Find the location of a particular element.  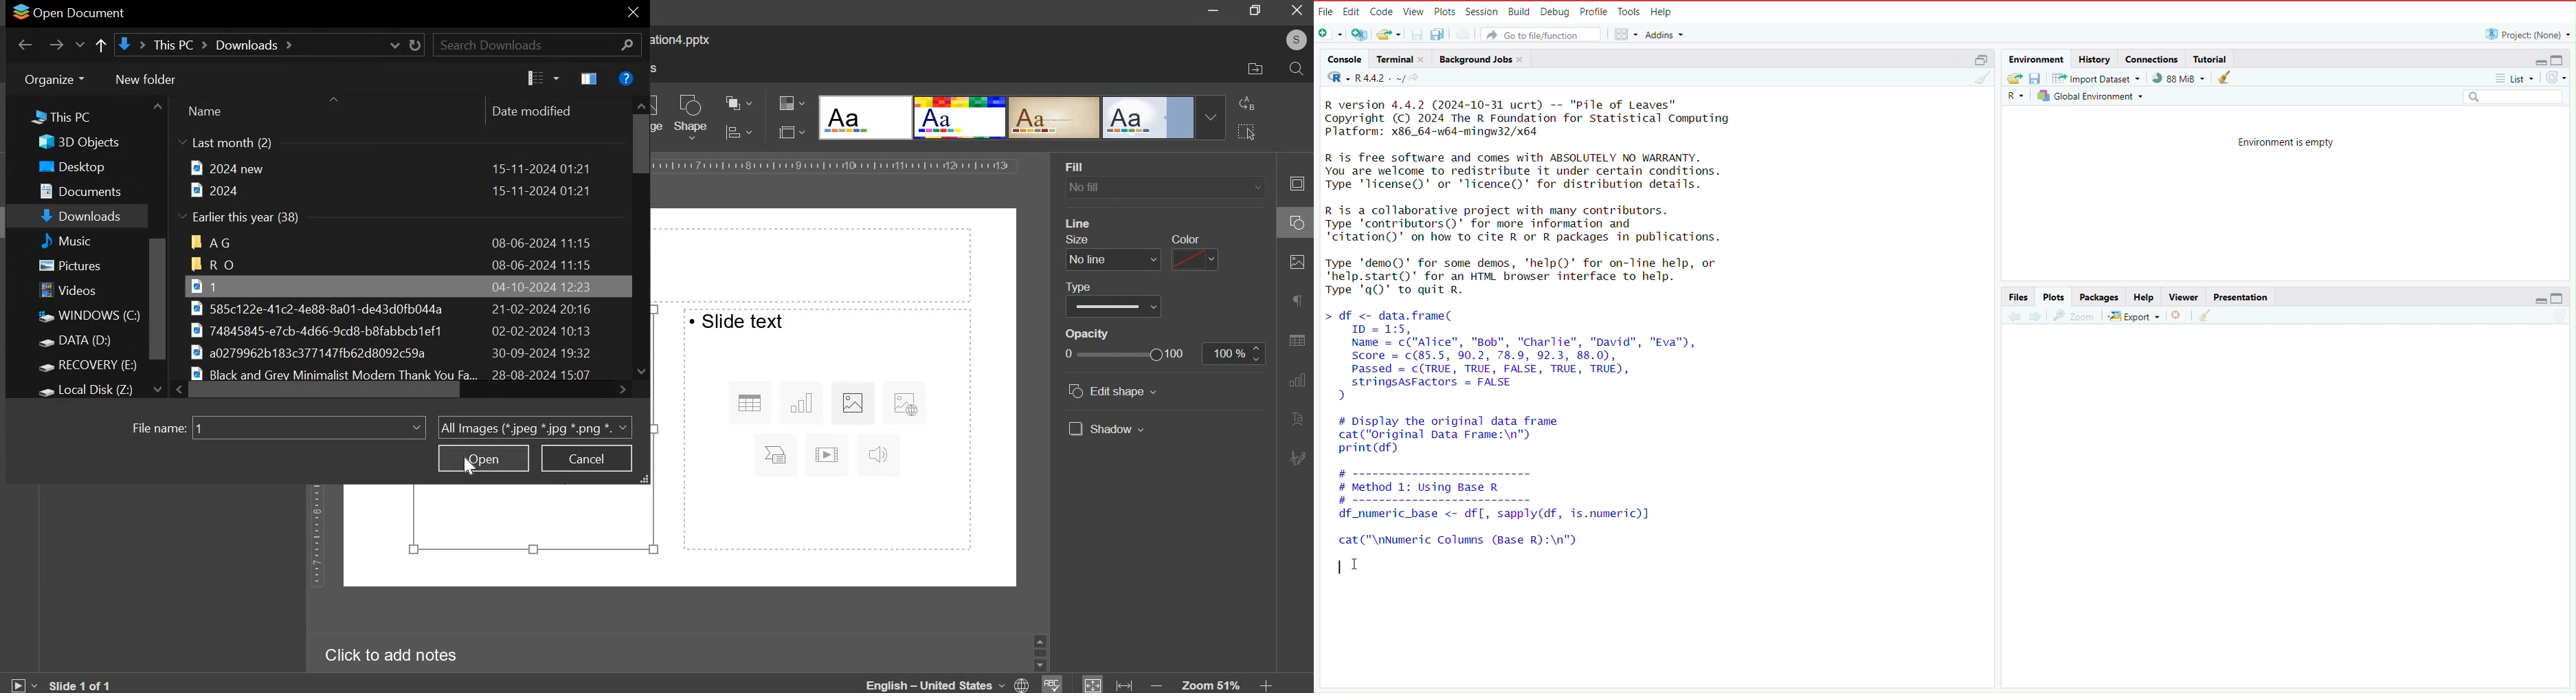

addins is located at coordinates (1666, 34).